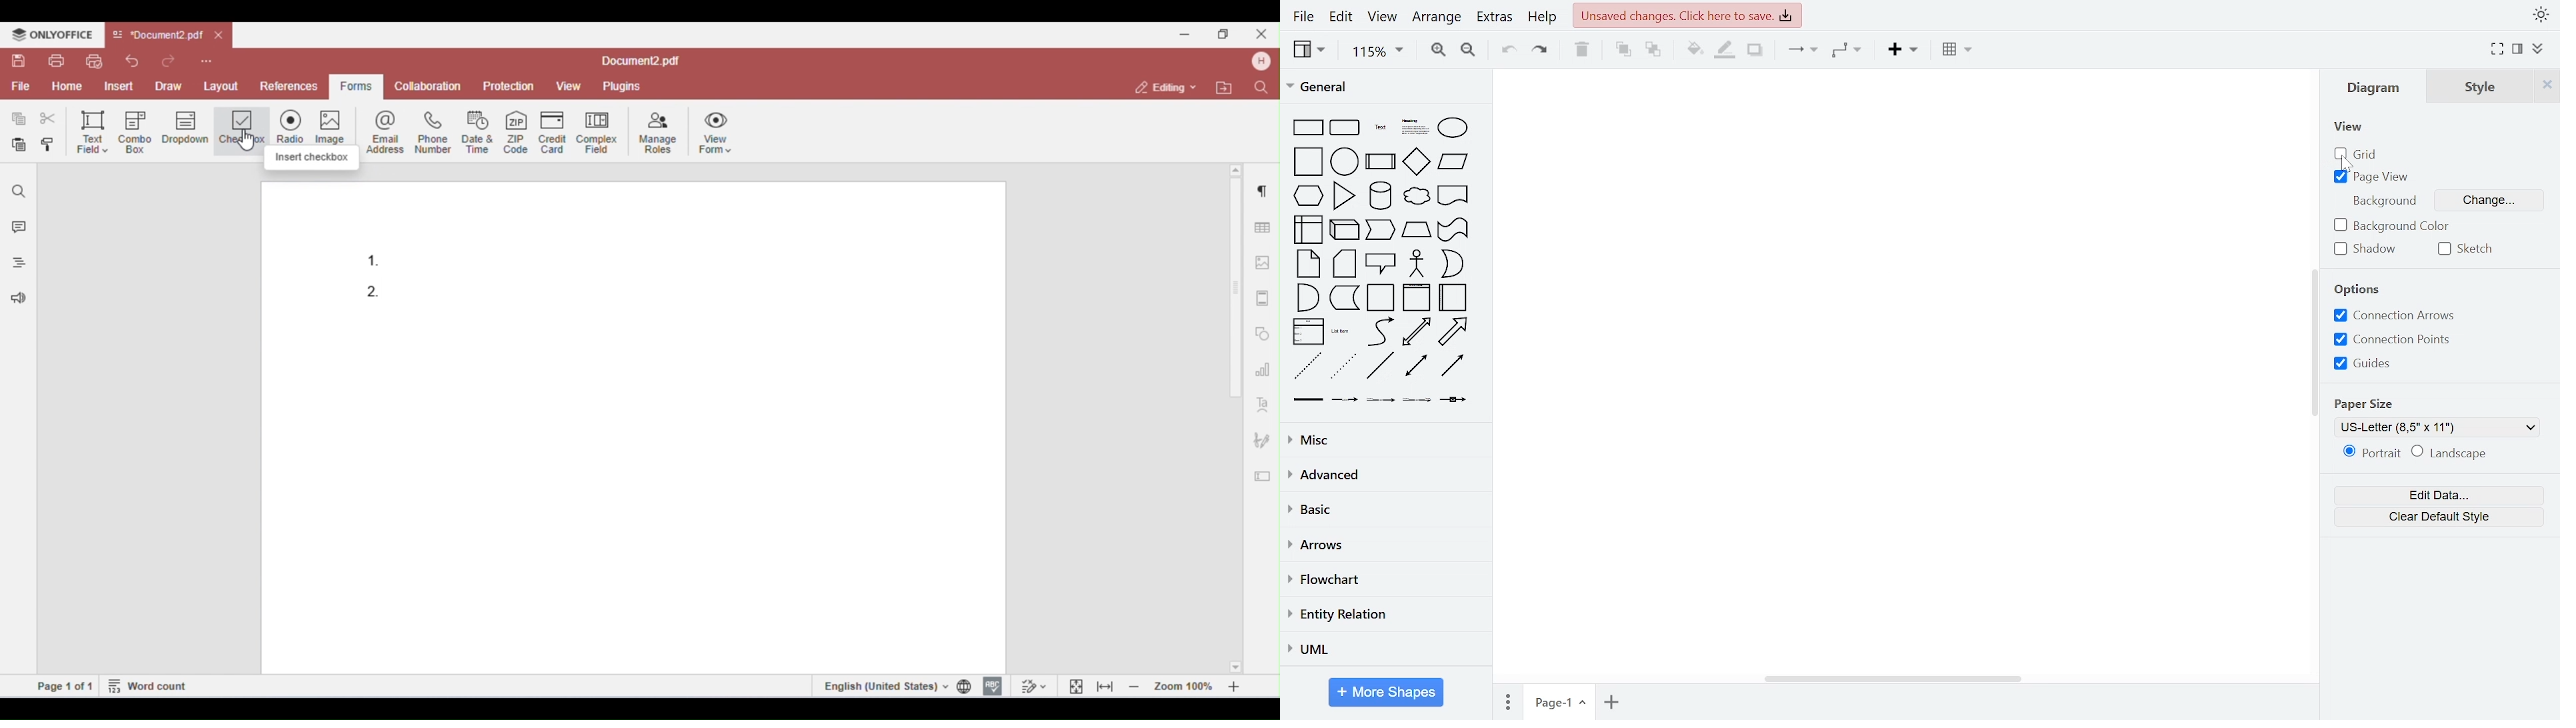 The image size is (2576, 728). Describe the element at coordinates (1380, 332) in the screenshot. I see `curve` at that location.